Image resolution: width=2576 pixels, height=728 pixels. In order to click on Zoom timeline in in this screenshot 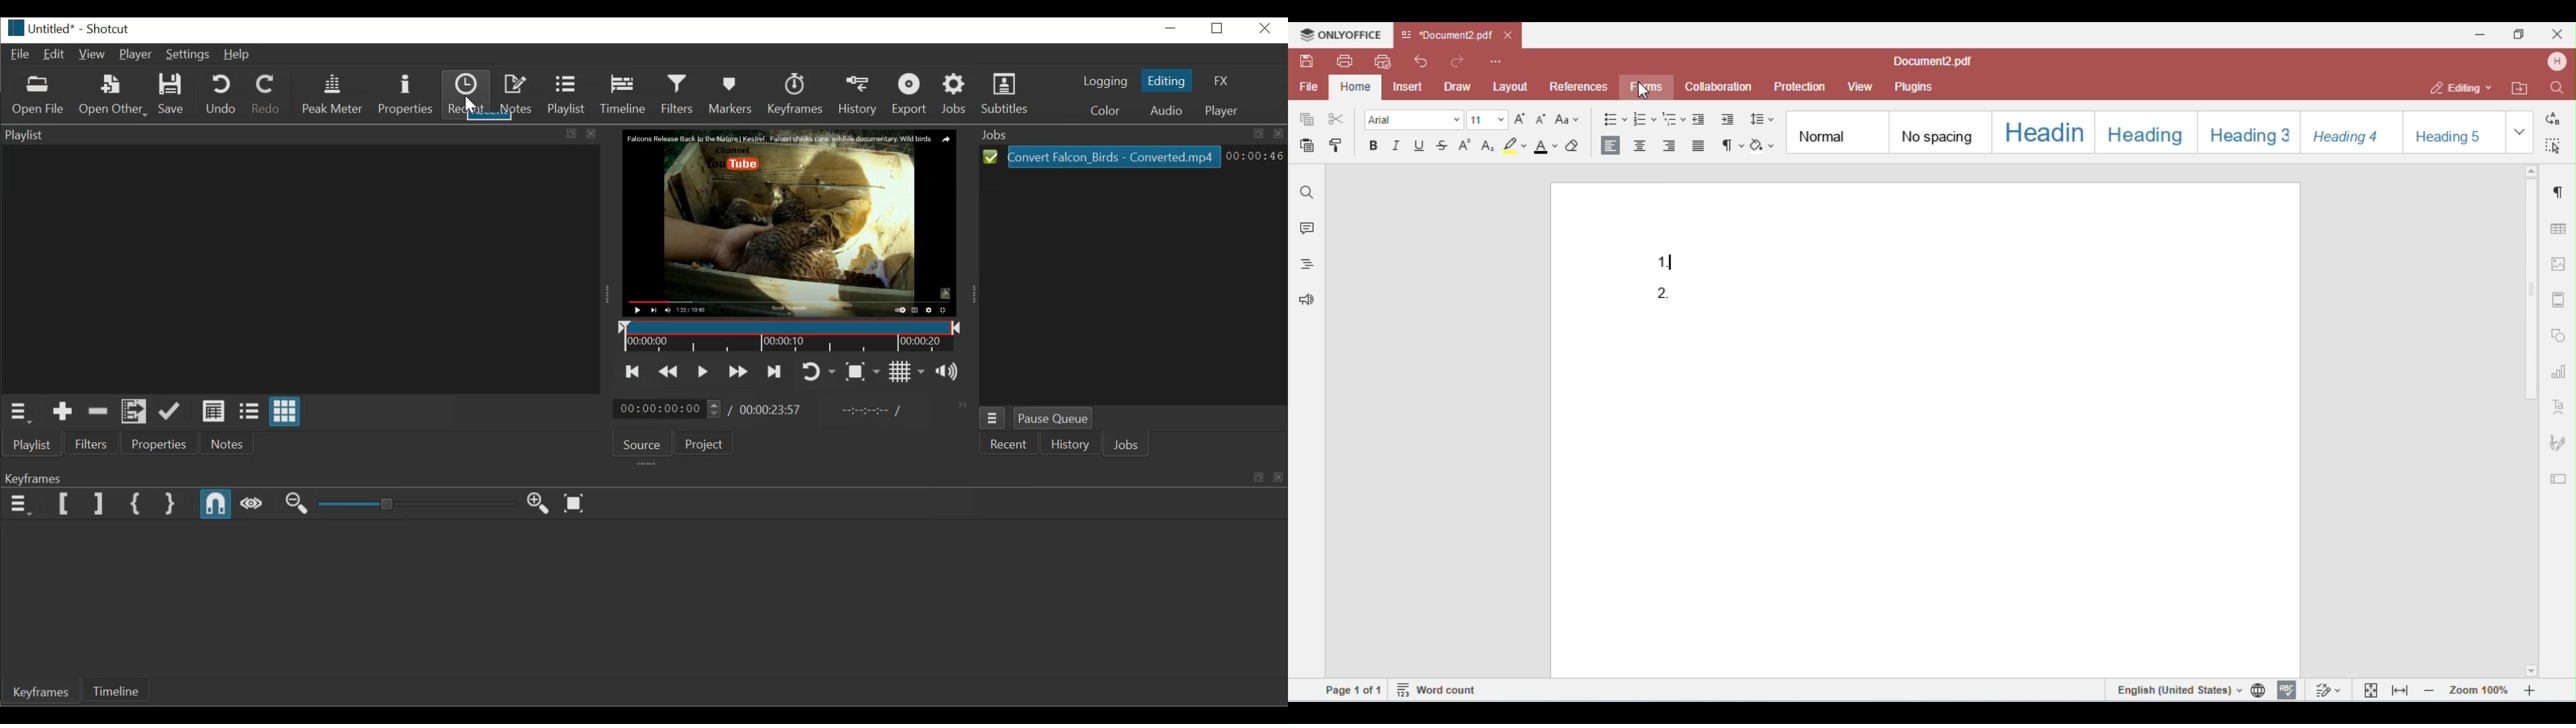, I will do `click(537, 503)`.